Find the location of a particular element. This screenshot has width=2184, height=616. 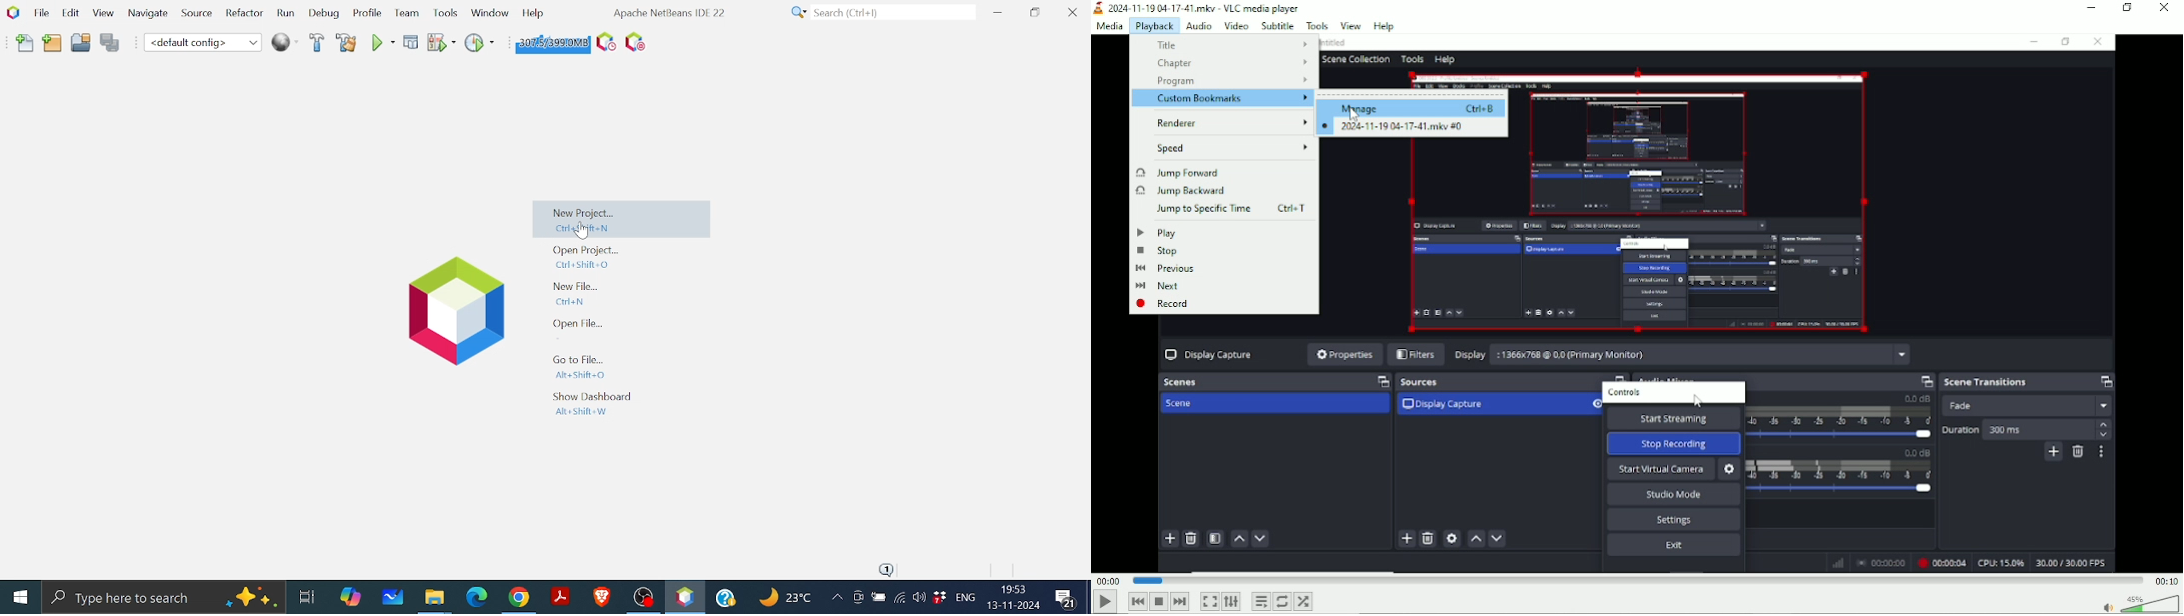

Profile is located at coordinates (366, 14).